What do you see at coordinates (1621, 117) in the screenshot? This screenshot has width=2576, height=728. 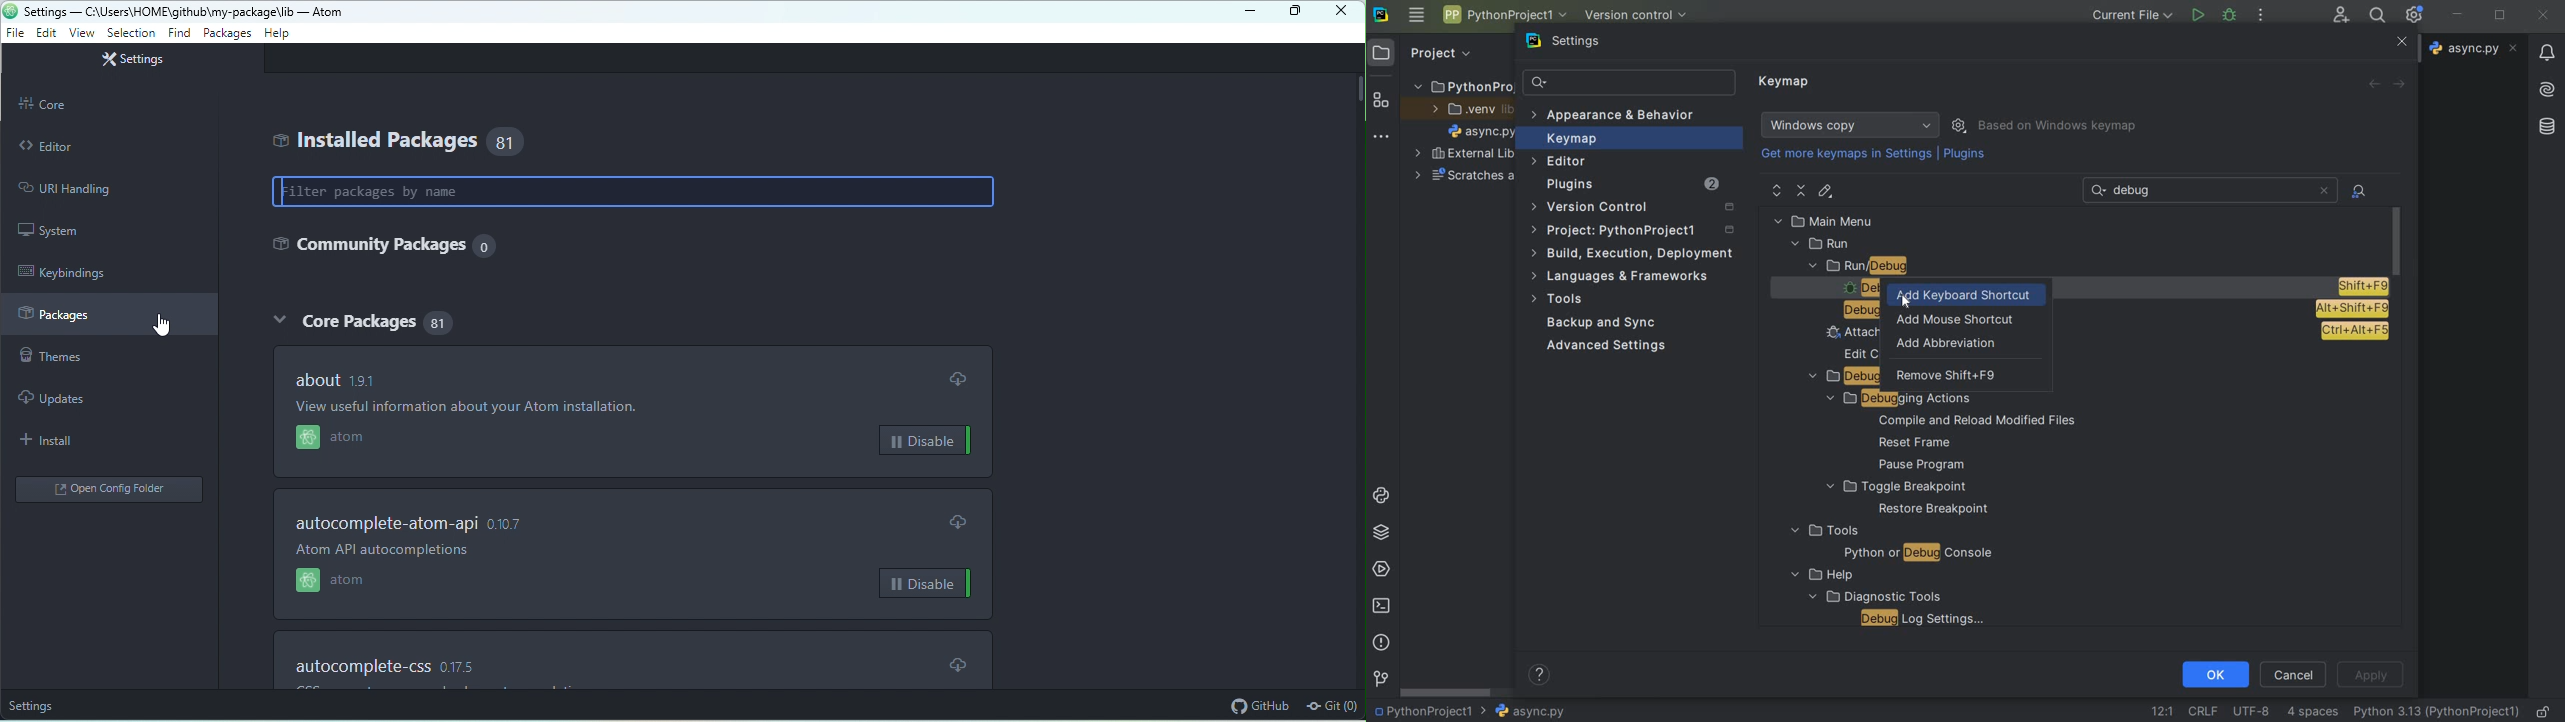 I see `appearance & behavior` at bounding box center [1621, 117].